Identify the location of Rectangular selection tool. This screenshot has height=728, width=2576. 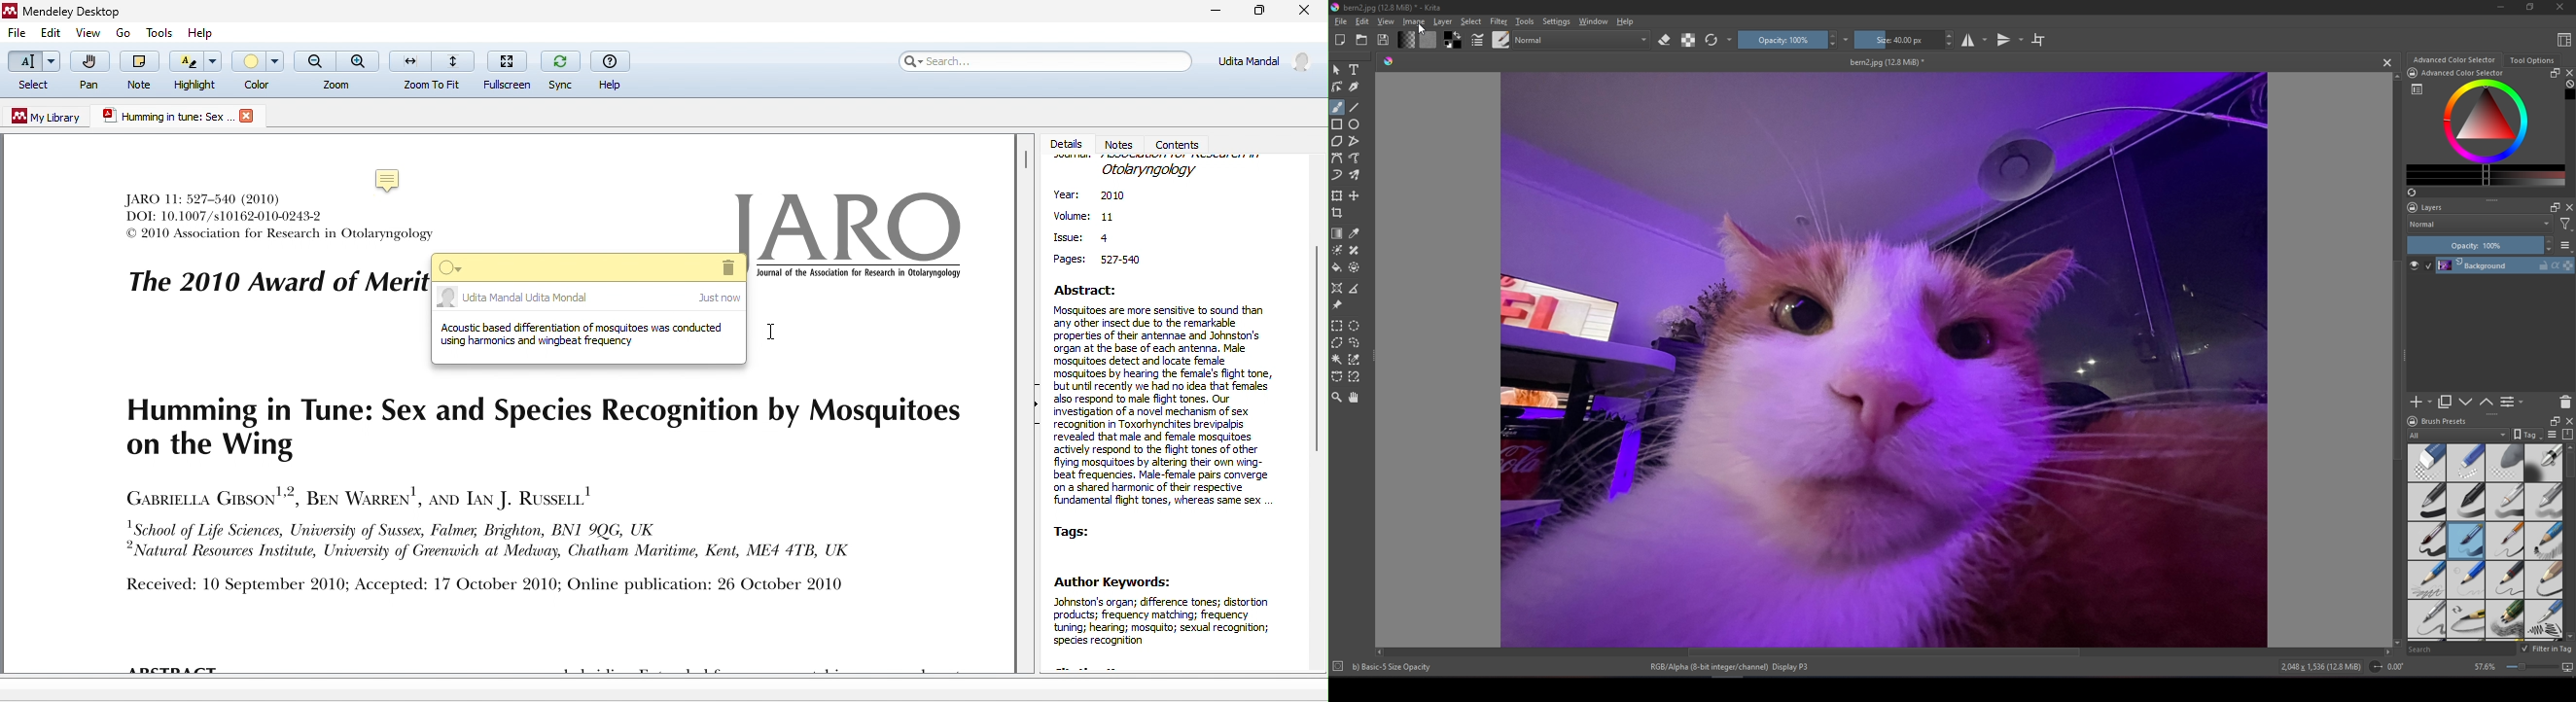
(1337, 325).